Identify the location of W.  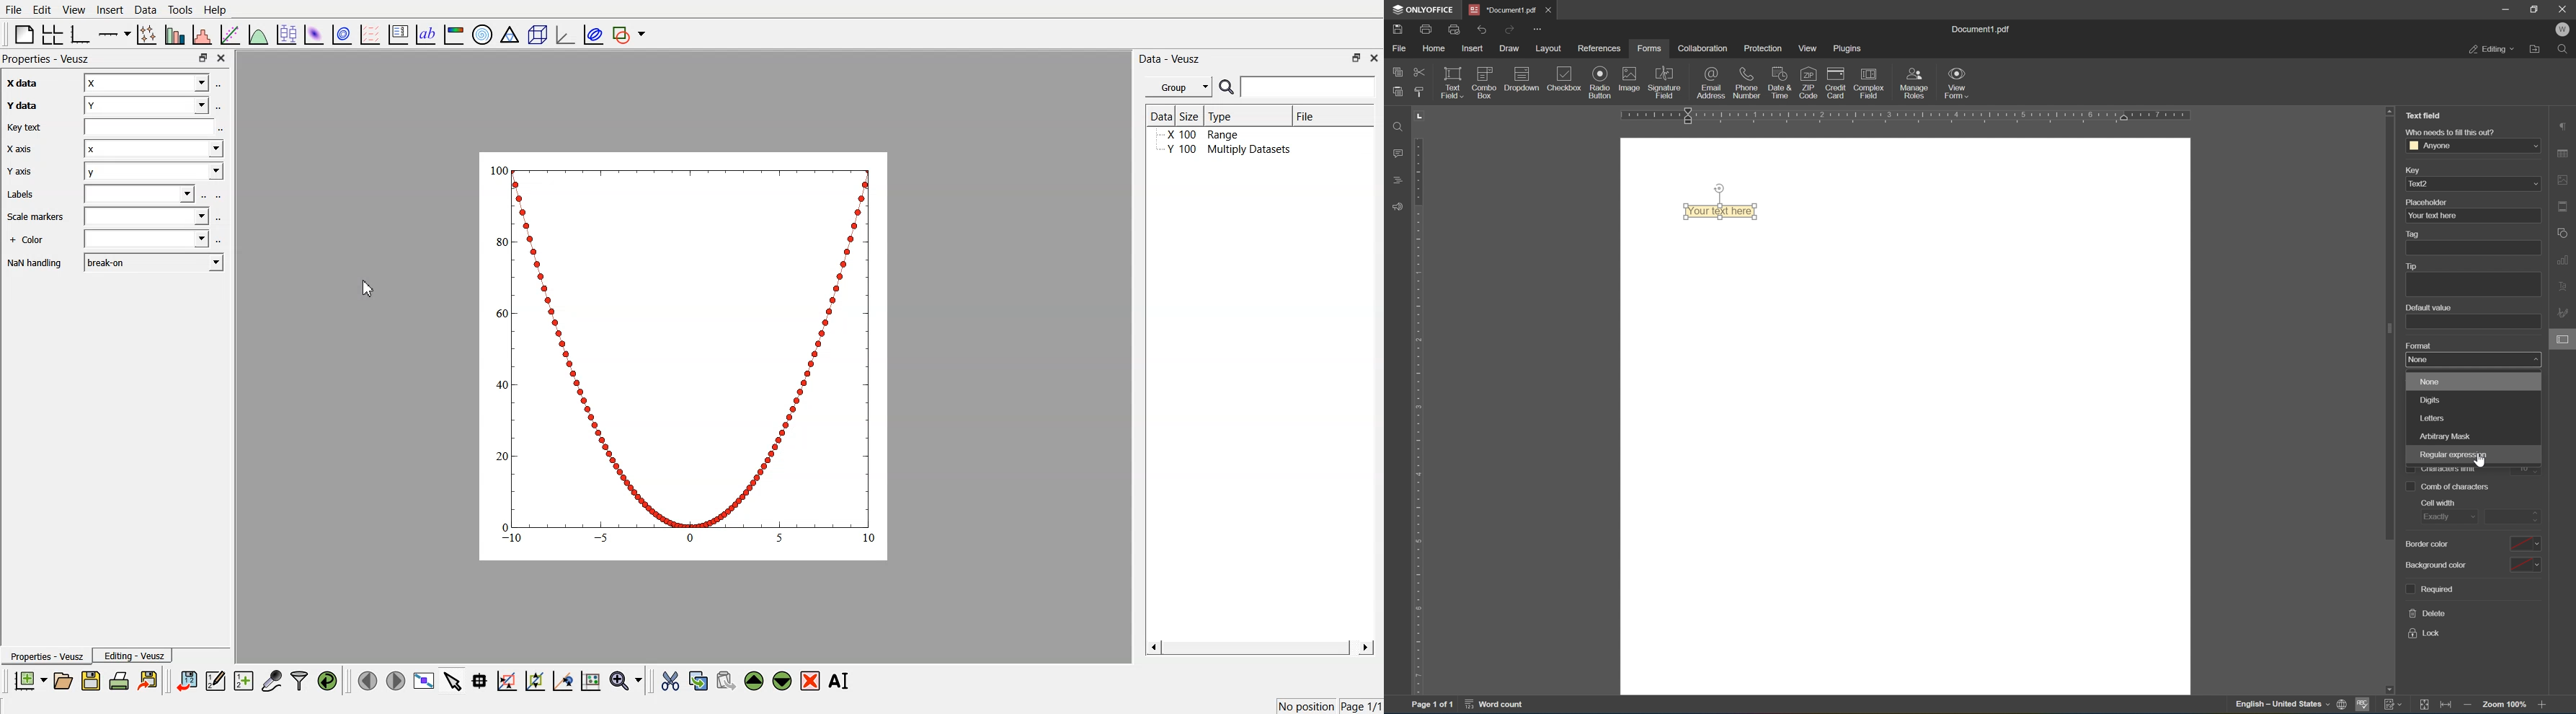
(2564, 29).